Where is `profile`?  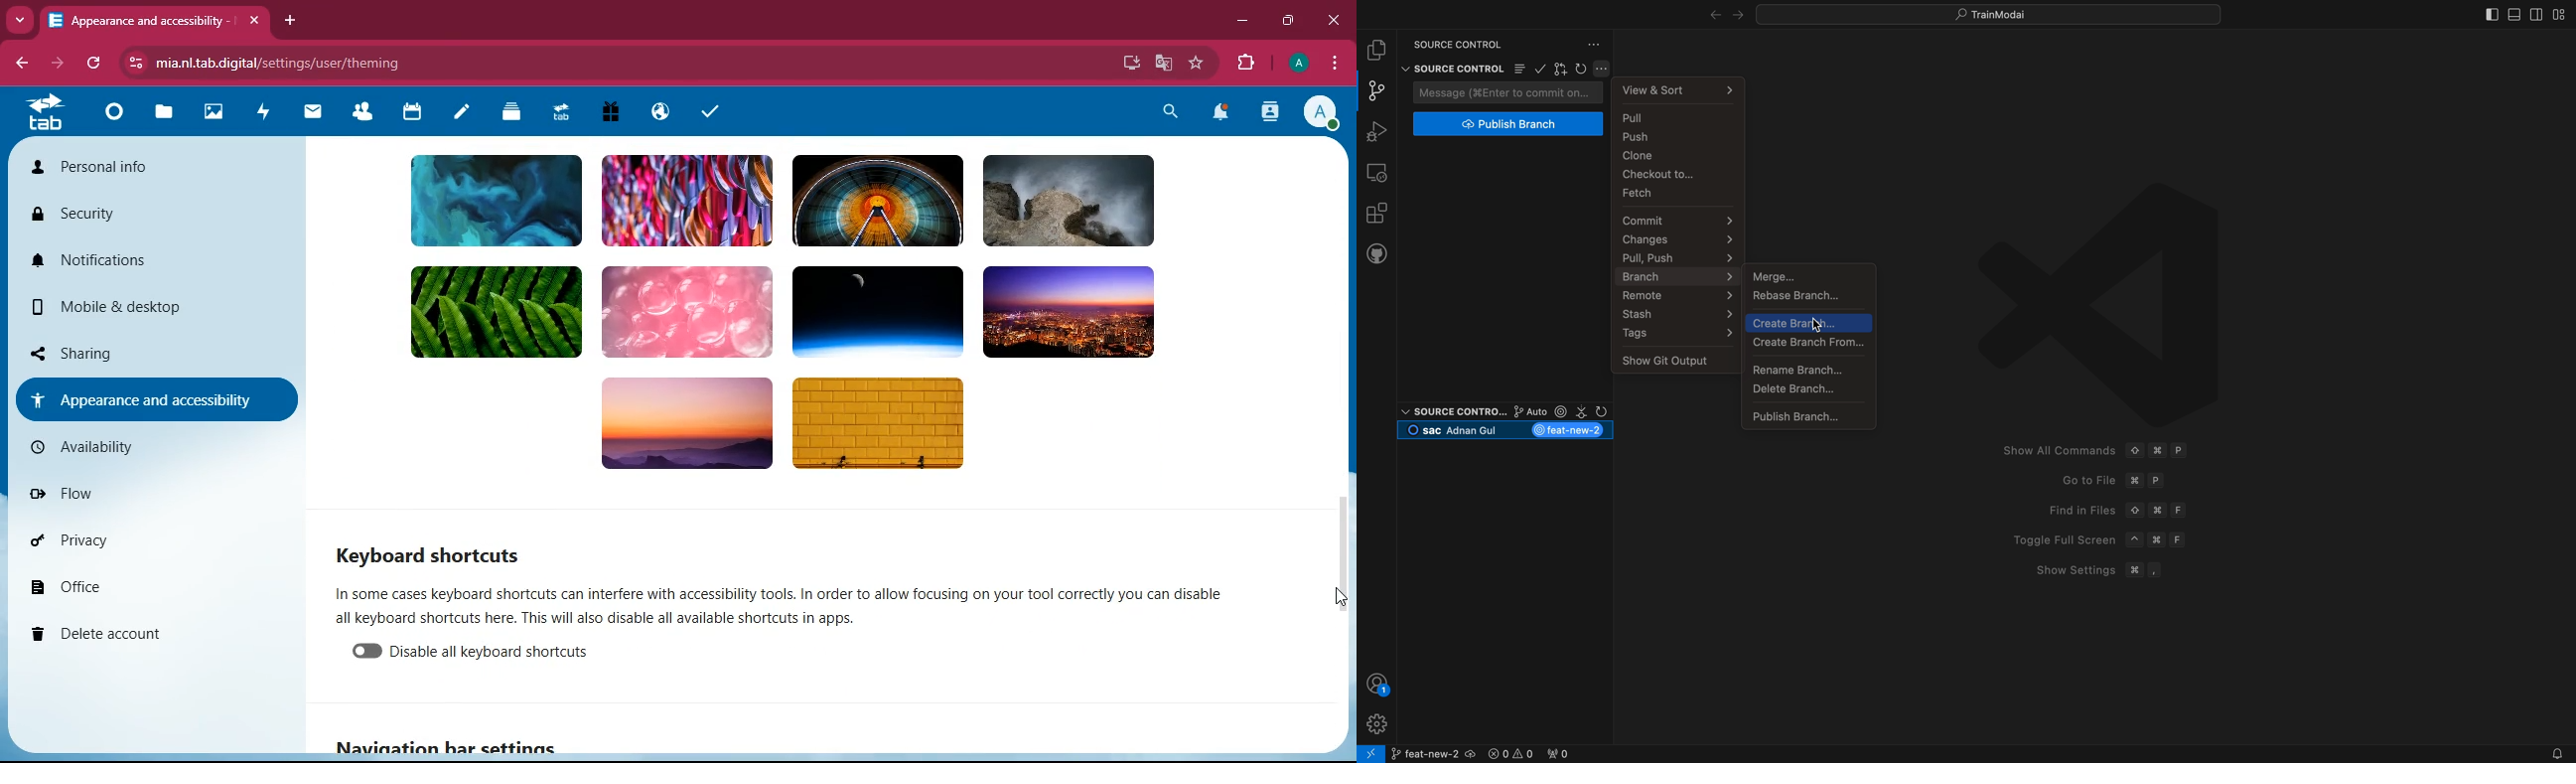
profile is located at coordinates (1294, 63).